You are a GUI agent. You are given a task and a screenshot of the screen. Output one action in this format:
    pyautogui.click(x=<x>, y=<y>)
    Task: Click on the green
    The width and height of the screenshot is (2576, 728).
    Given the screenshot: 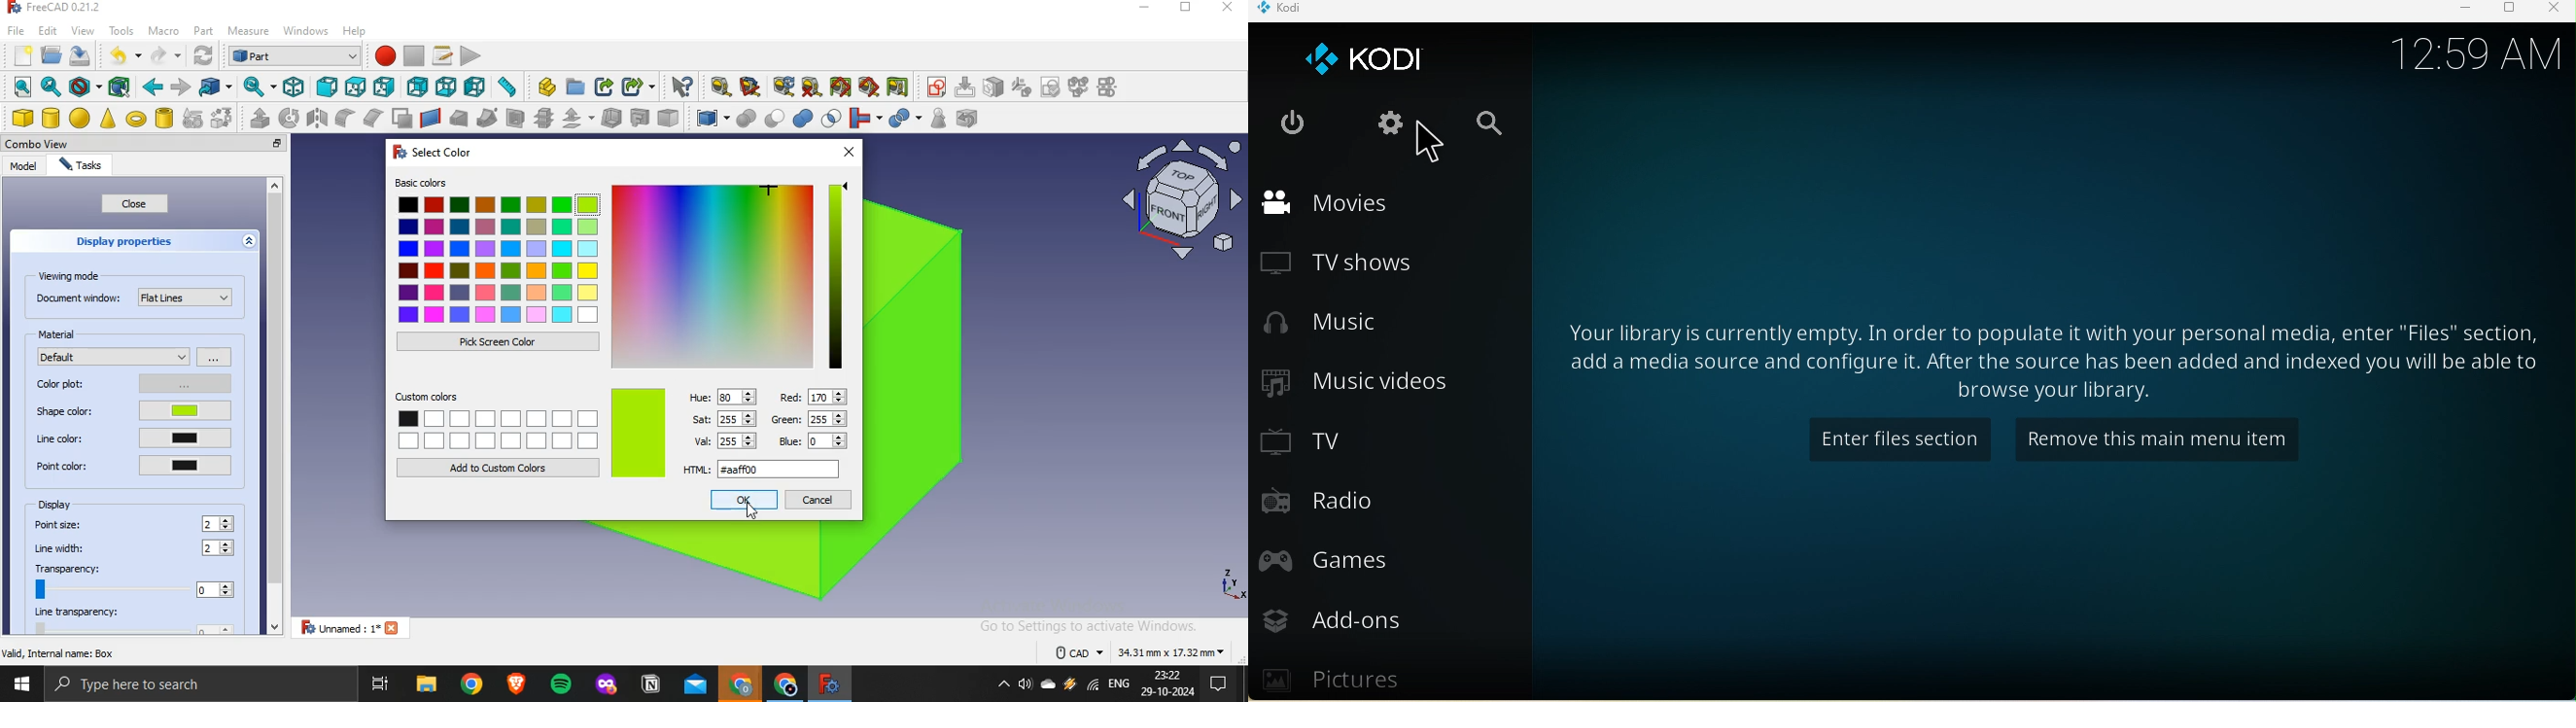 What is the action you would take?
    pyautogui.click(x=812, y=420)
    